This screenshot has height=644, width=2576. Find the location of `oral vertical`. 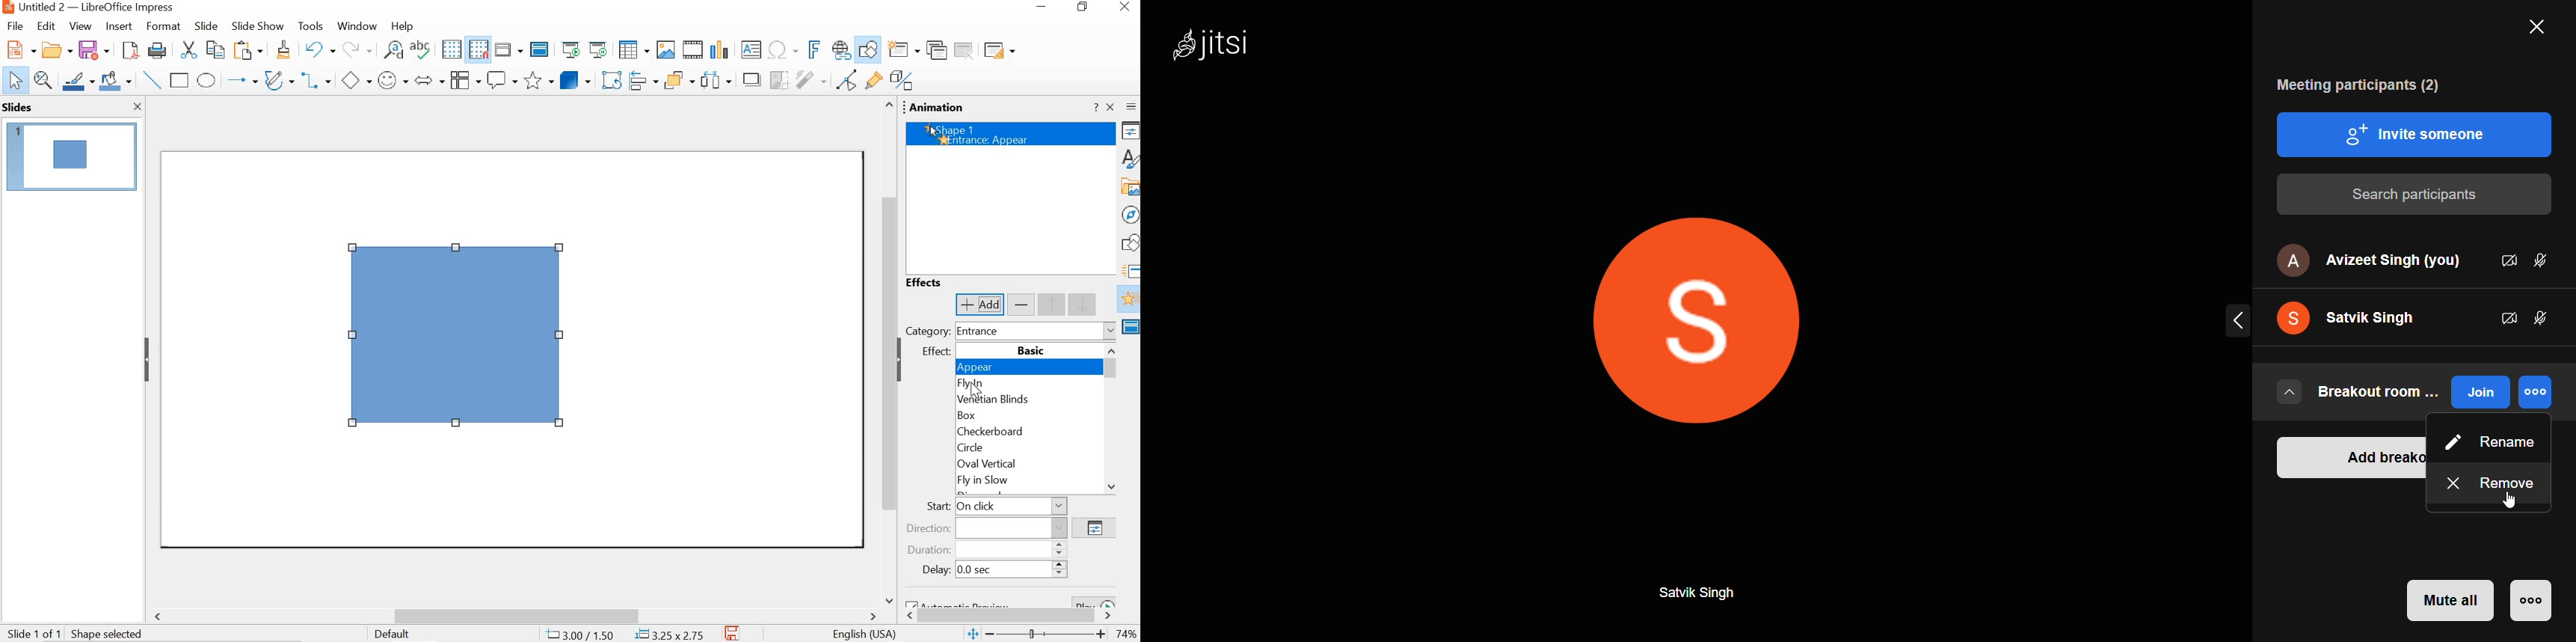

oral vertical is located at coordinates (1014, 464).